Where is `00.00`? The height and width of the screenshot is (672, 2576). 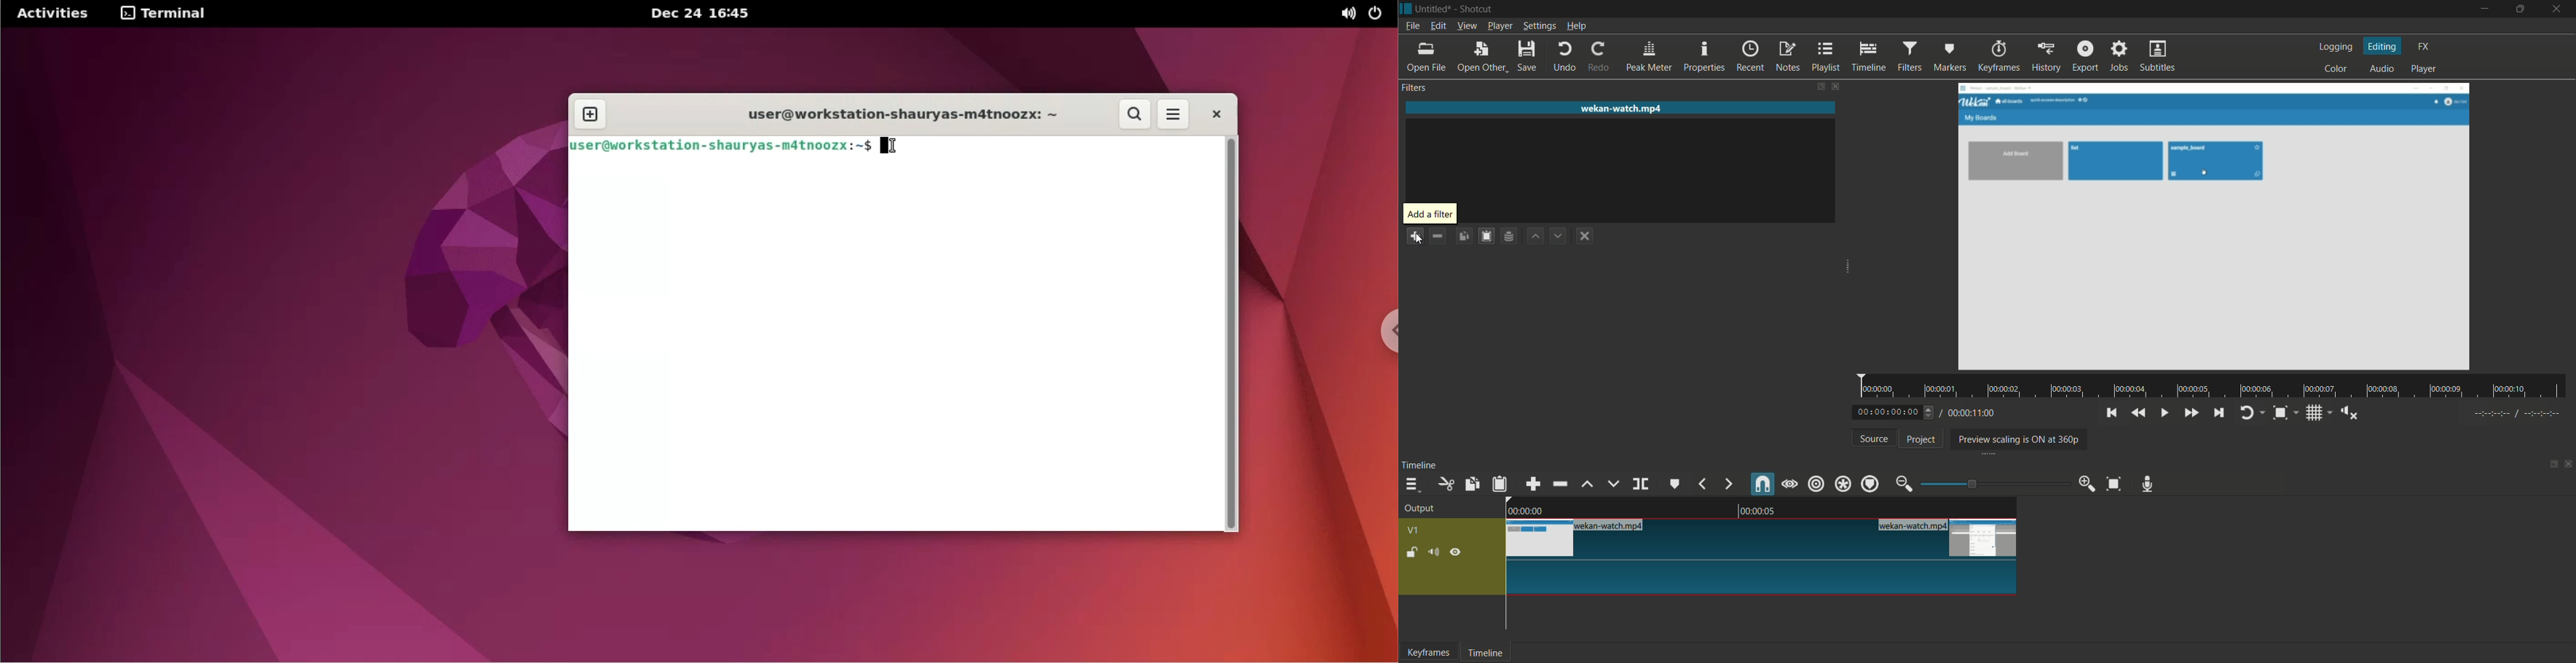
00.00 is located at coordinates (1525, 510).